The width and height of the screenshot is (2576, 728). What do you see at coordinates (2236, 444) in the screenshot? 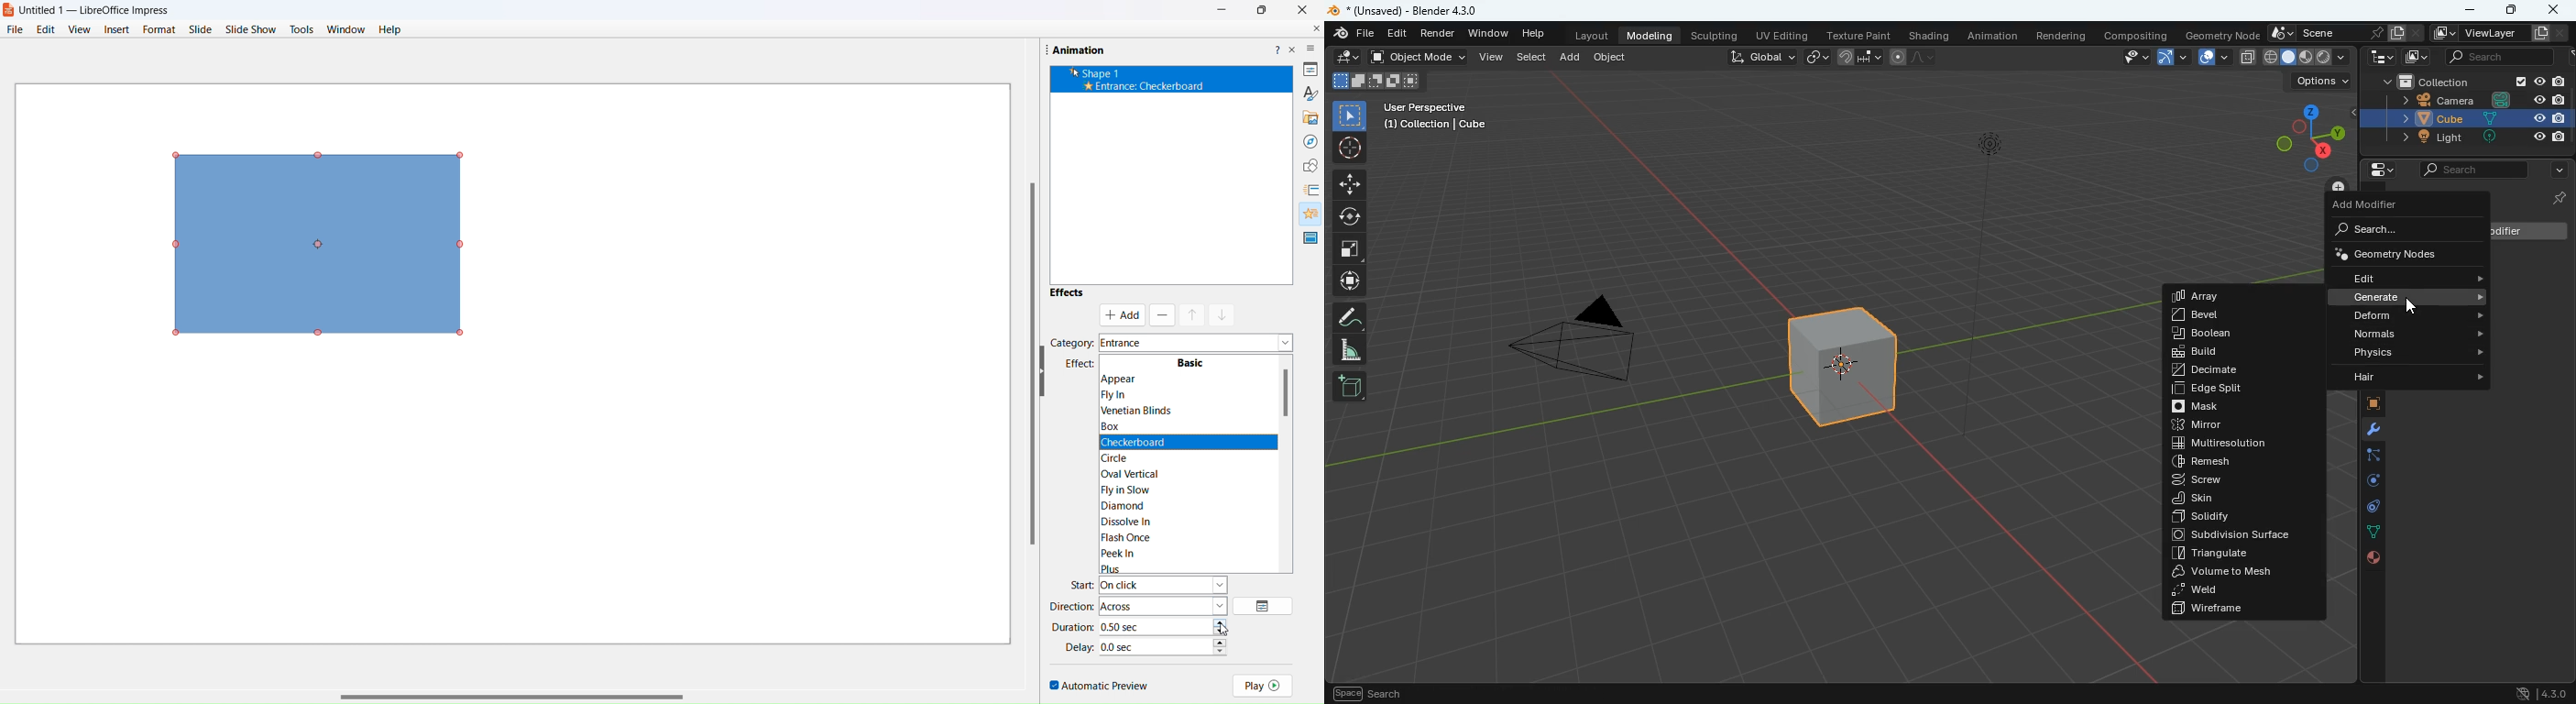
I see `multiresolution` at bounding box center [2236, 444].